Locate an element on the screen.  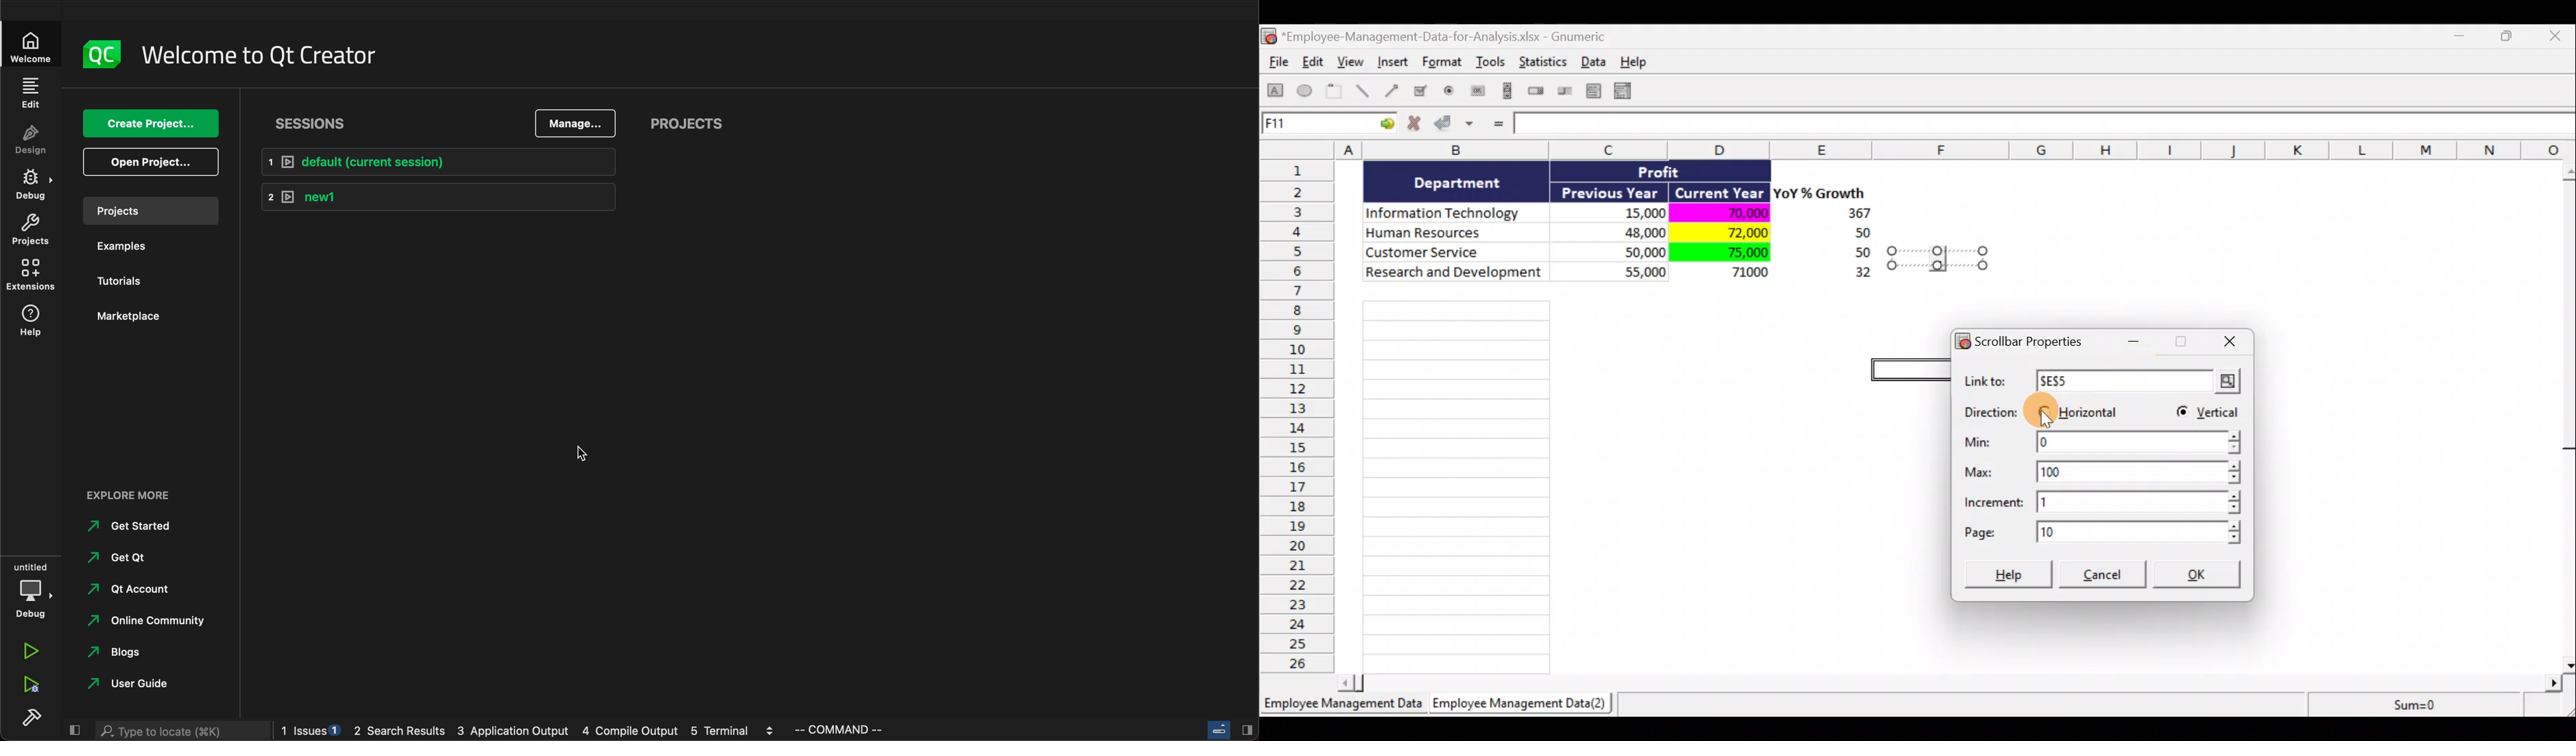
Formula bar is located at coordinates (2046, 126).